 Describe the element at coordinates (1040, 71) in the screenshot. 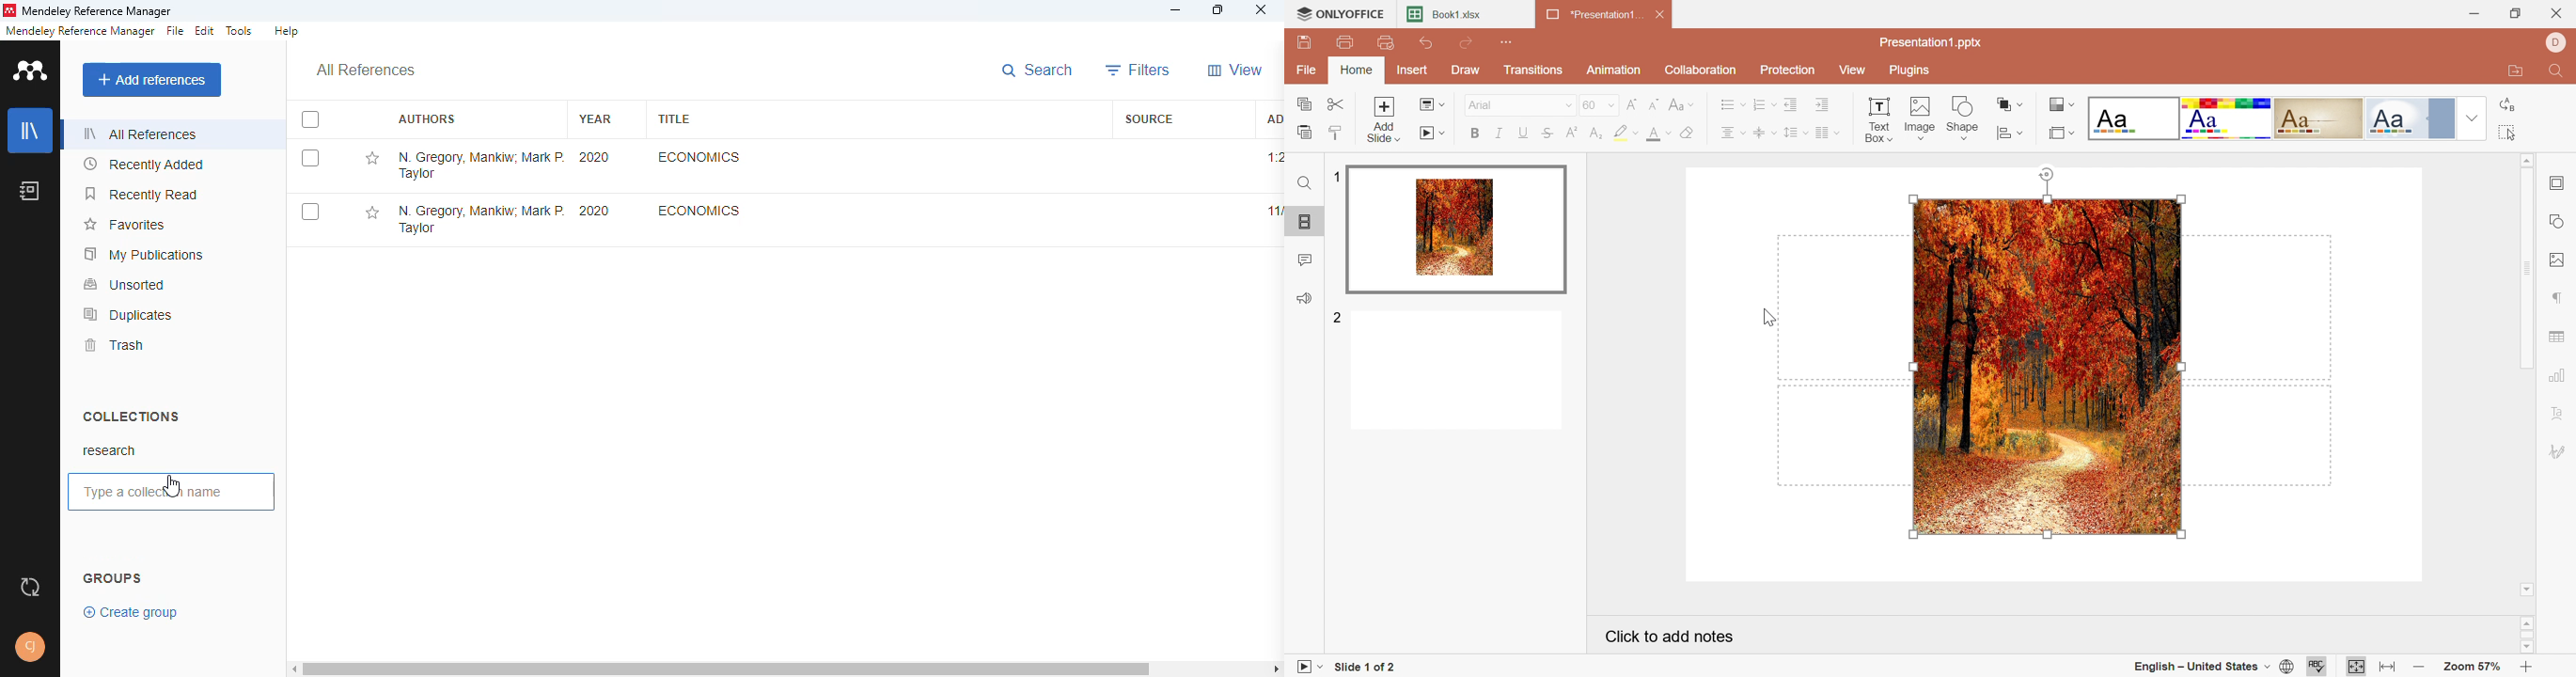

I see `search` at that location.